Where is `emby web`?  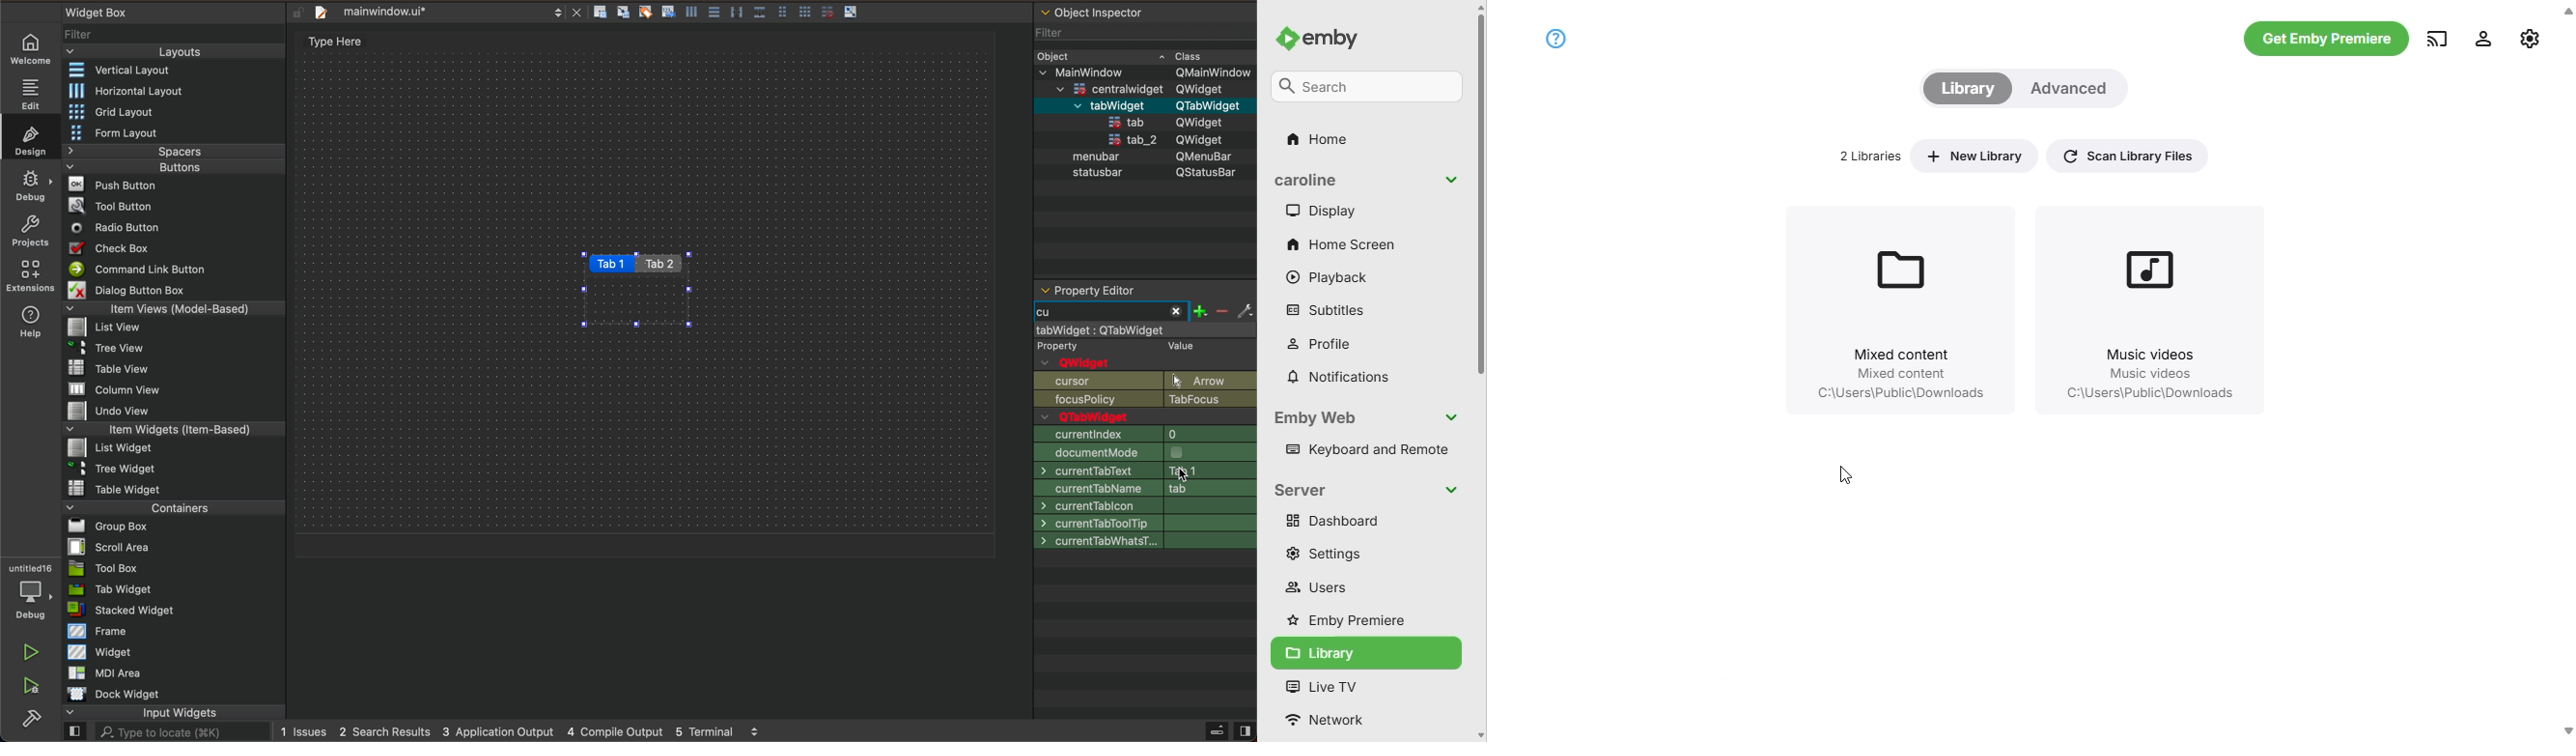
emby web is located at coordinates (1315, 417).